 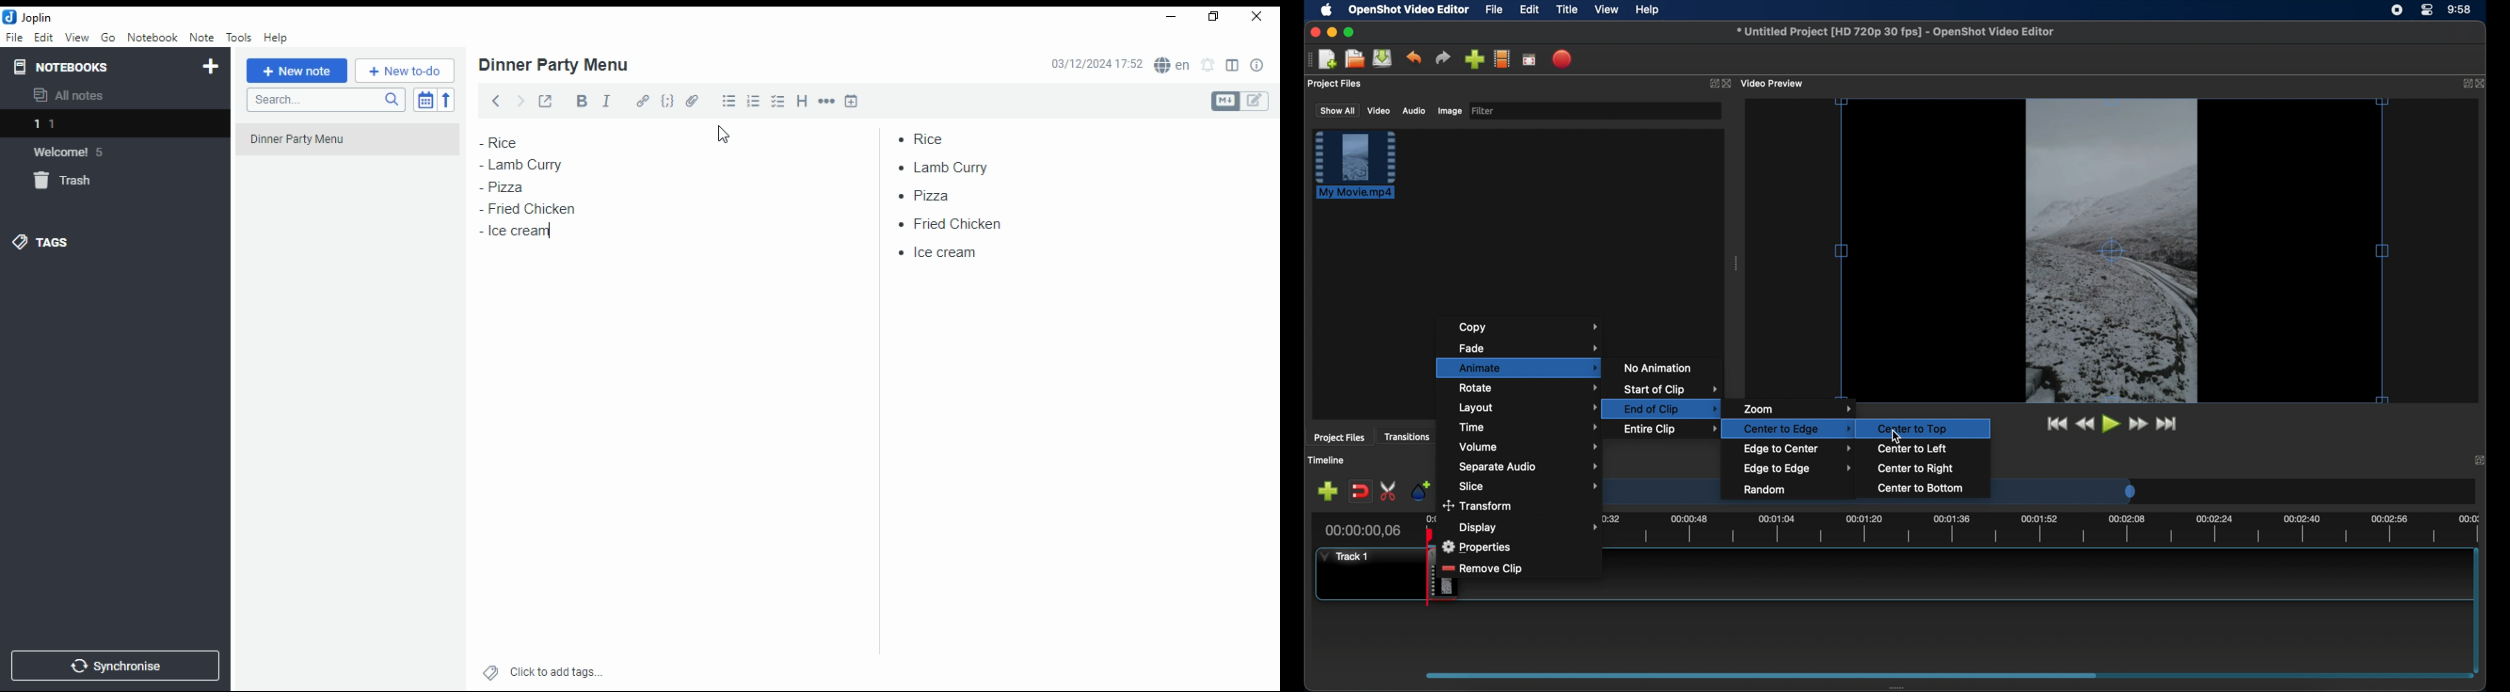 I want to click on redo, so click(x=1443, y=58).